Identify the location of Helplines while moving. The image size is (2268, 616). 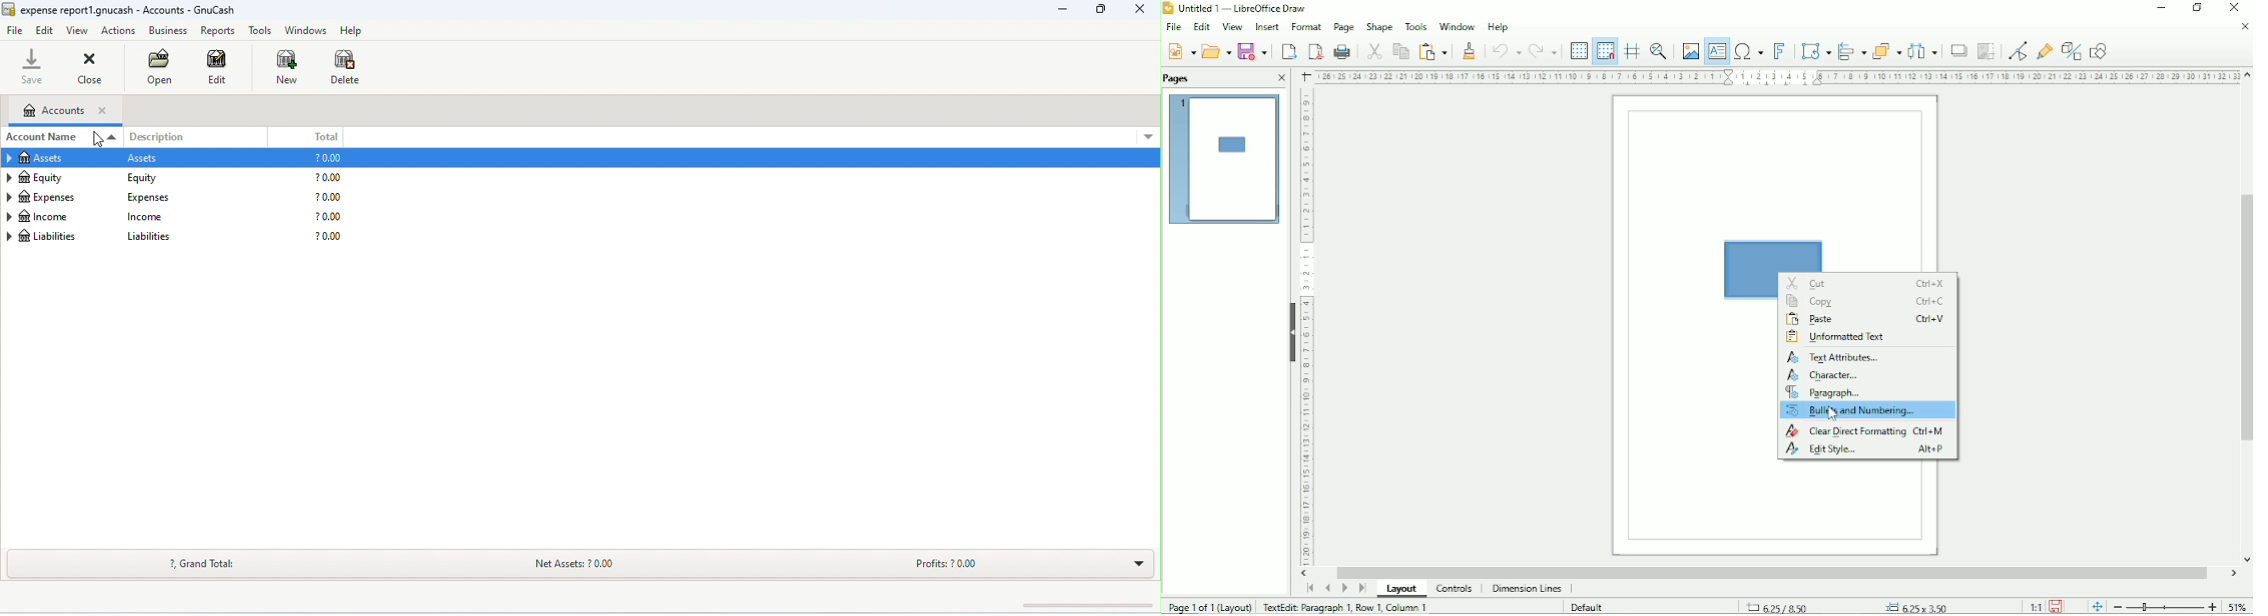
(1632, 48).